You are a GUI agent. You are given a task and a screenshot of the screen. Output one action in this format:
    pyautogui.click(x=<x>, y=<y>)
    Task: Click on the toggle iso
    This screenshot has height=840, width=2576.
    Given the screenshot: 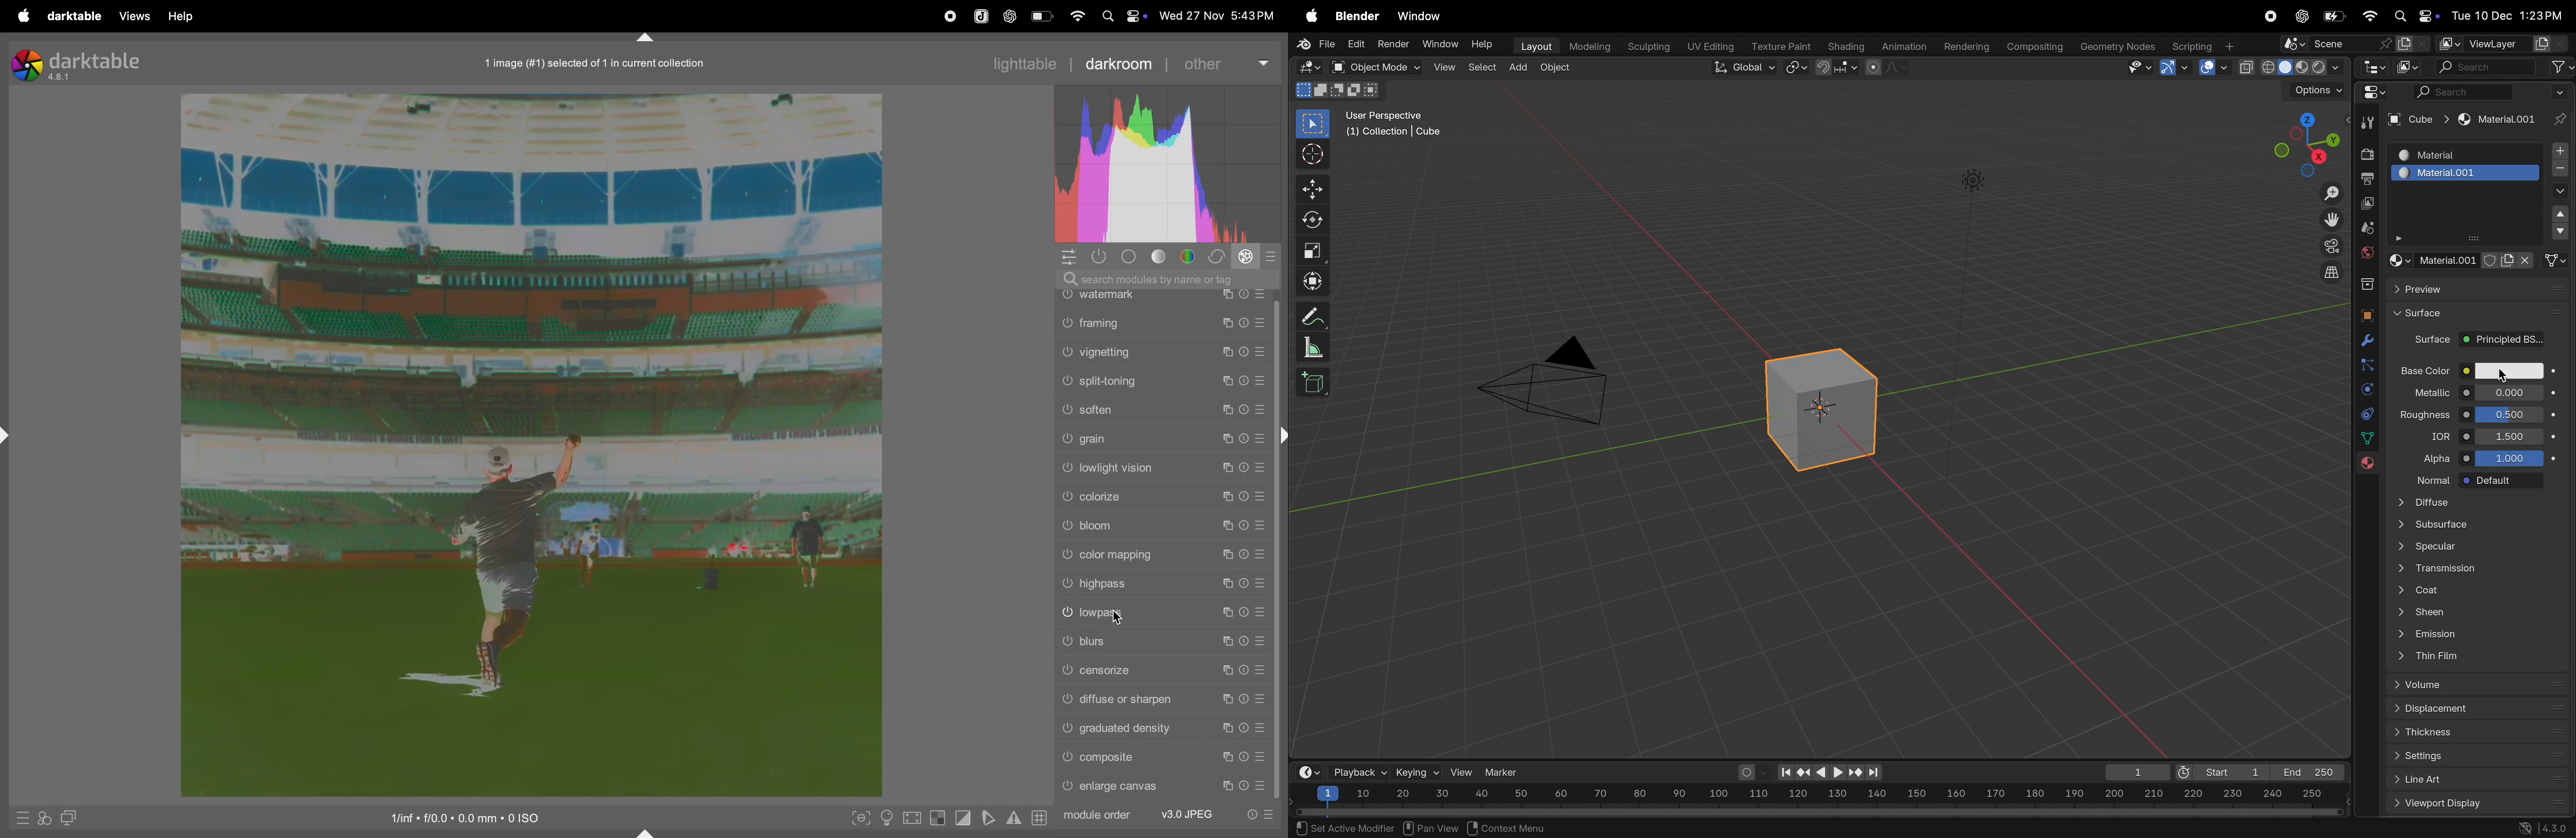 What is the action you would take?
    pyautogui.click(x=889, y=818)
    